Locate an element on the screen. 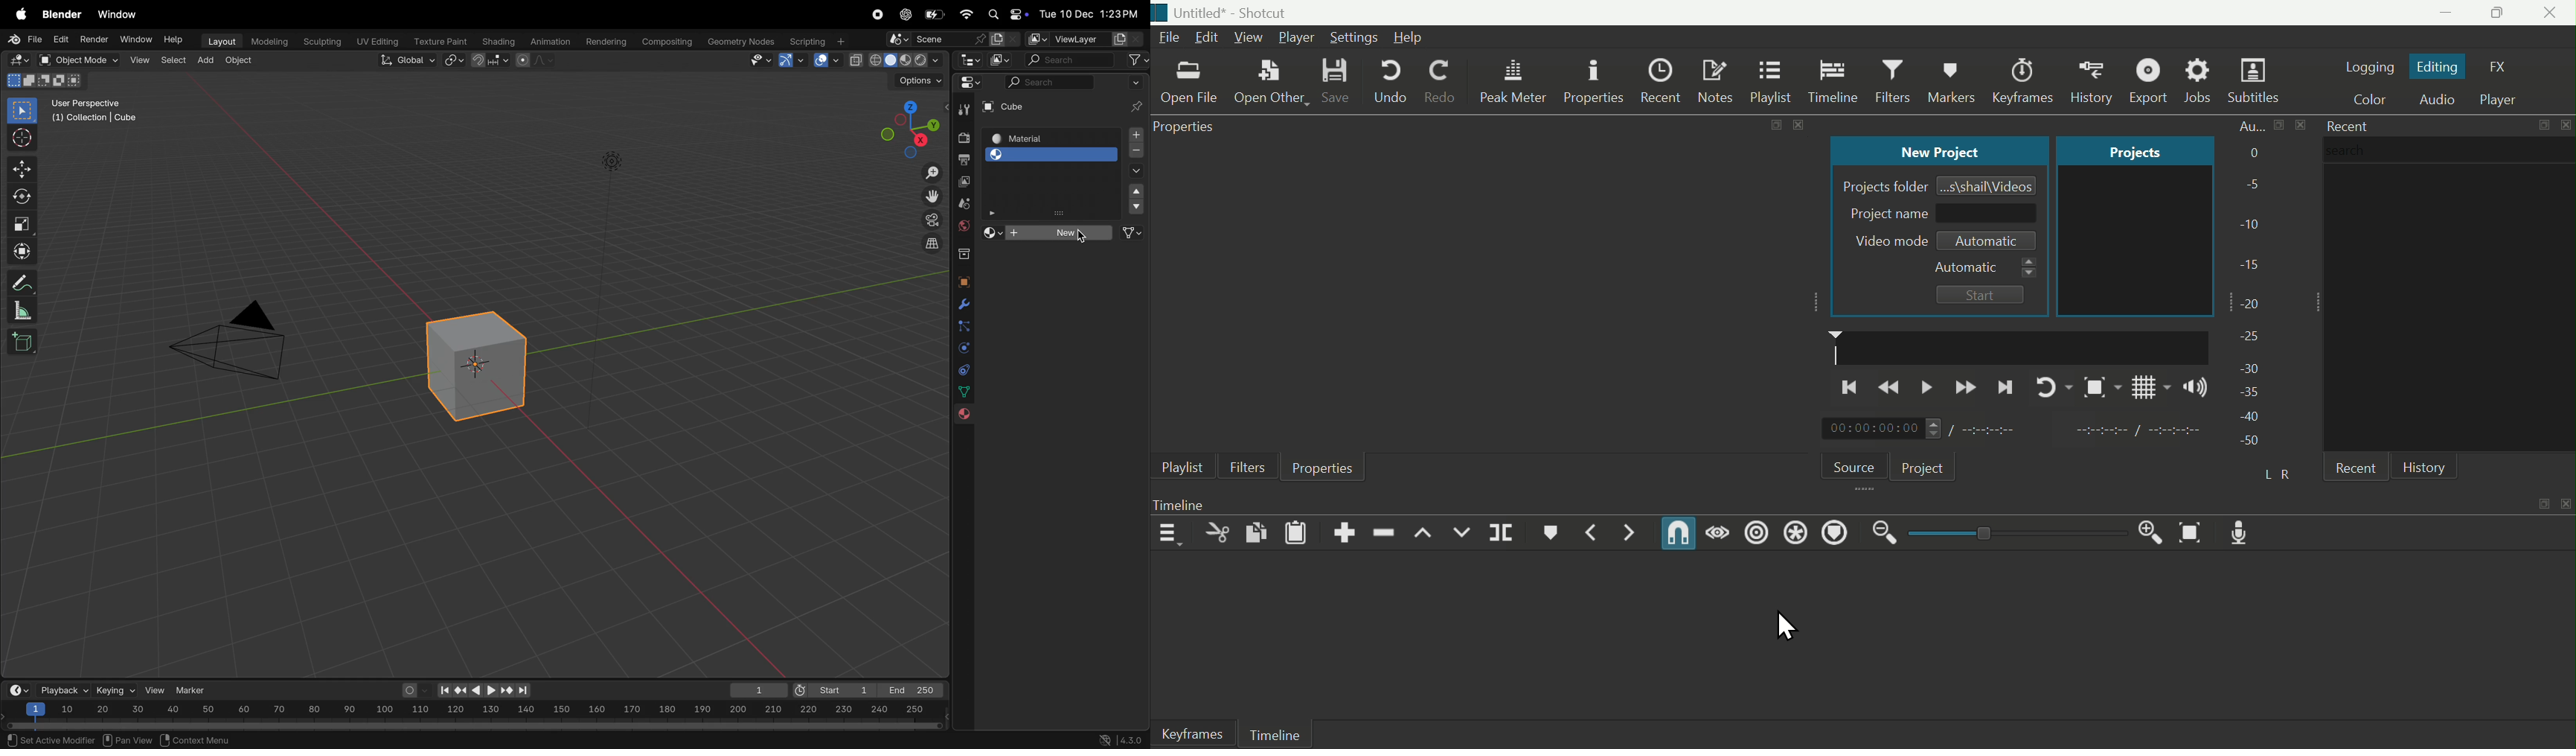 The width and height of the screenshot is (2576, 756). Edit is located at coordinates (1209, 38).